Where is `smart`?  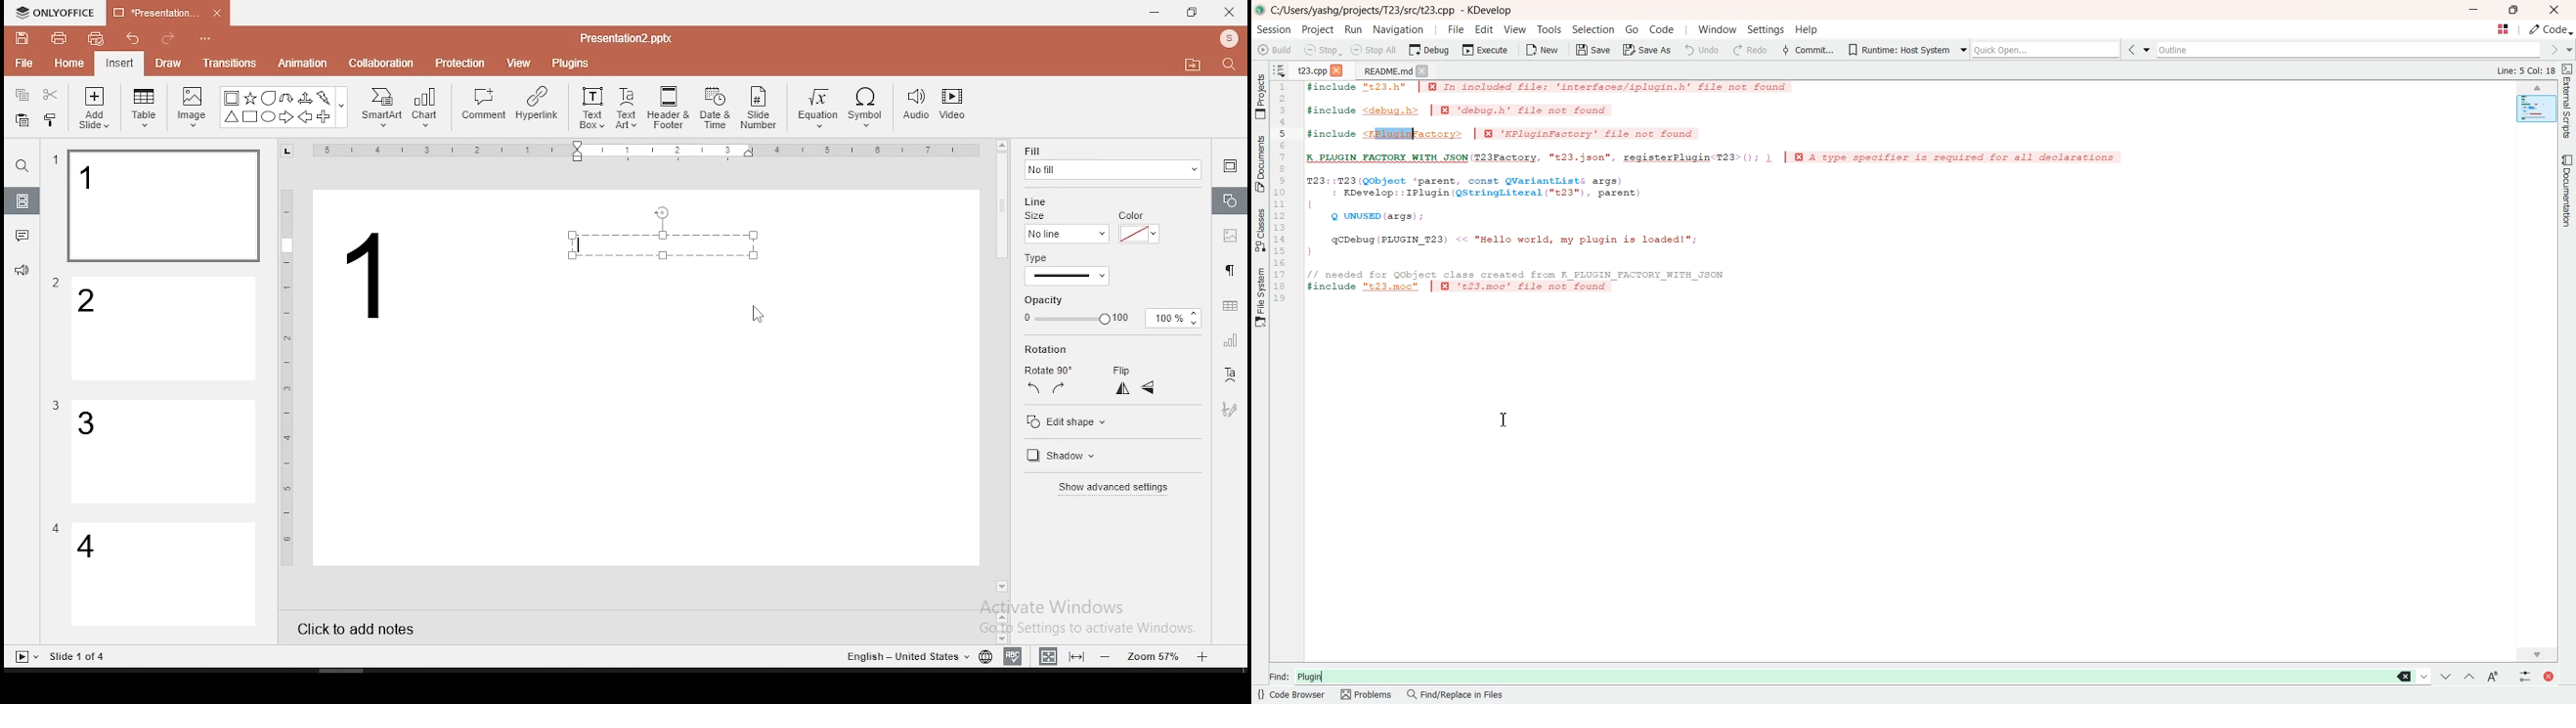
smart is located at coordinates (379, 108).